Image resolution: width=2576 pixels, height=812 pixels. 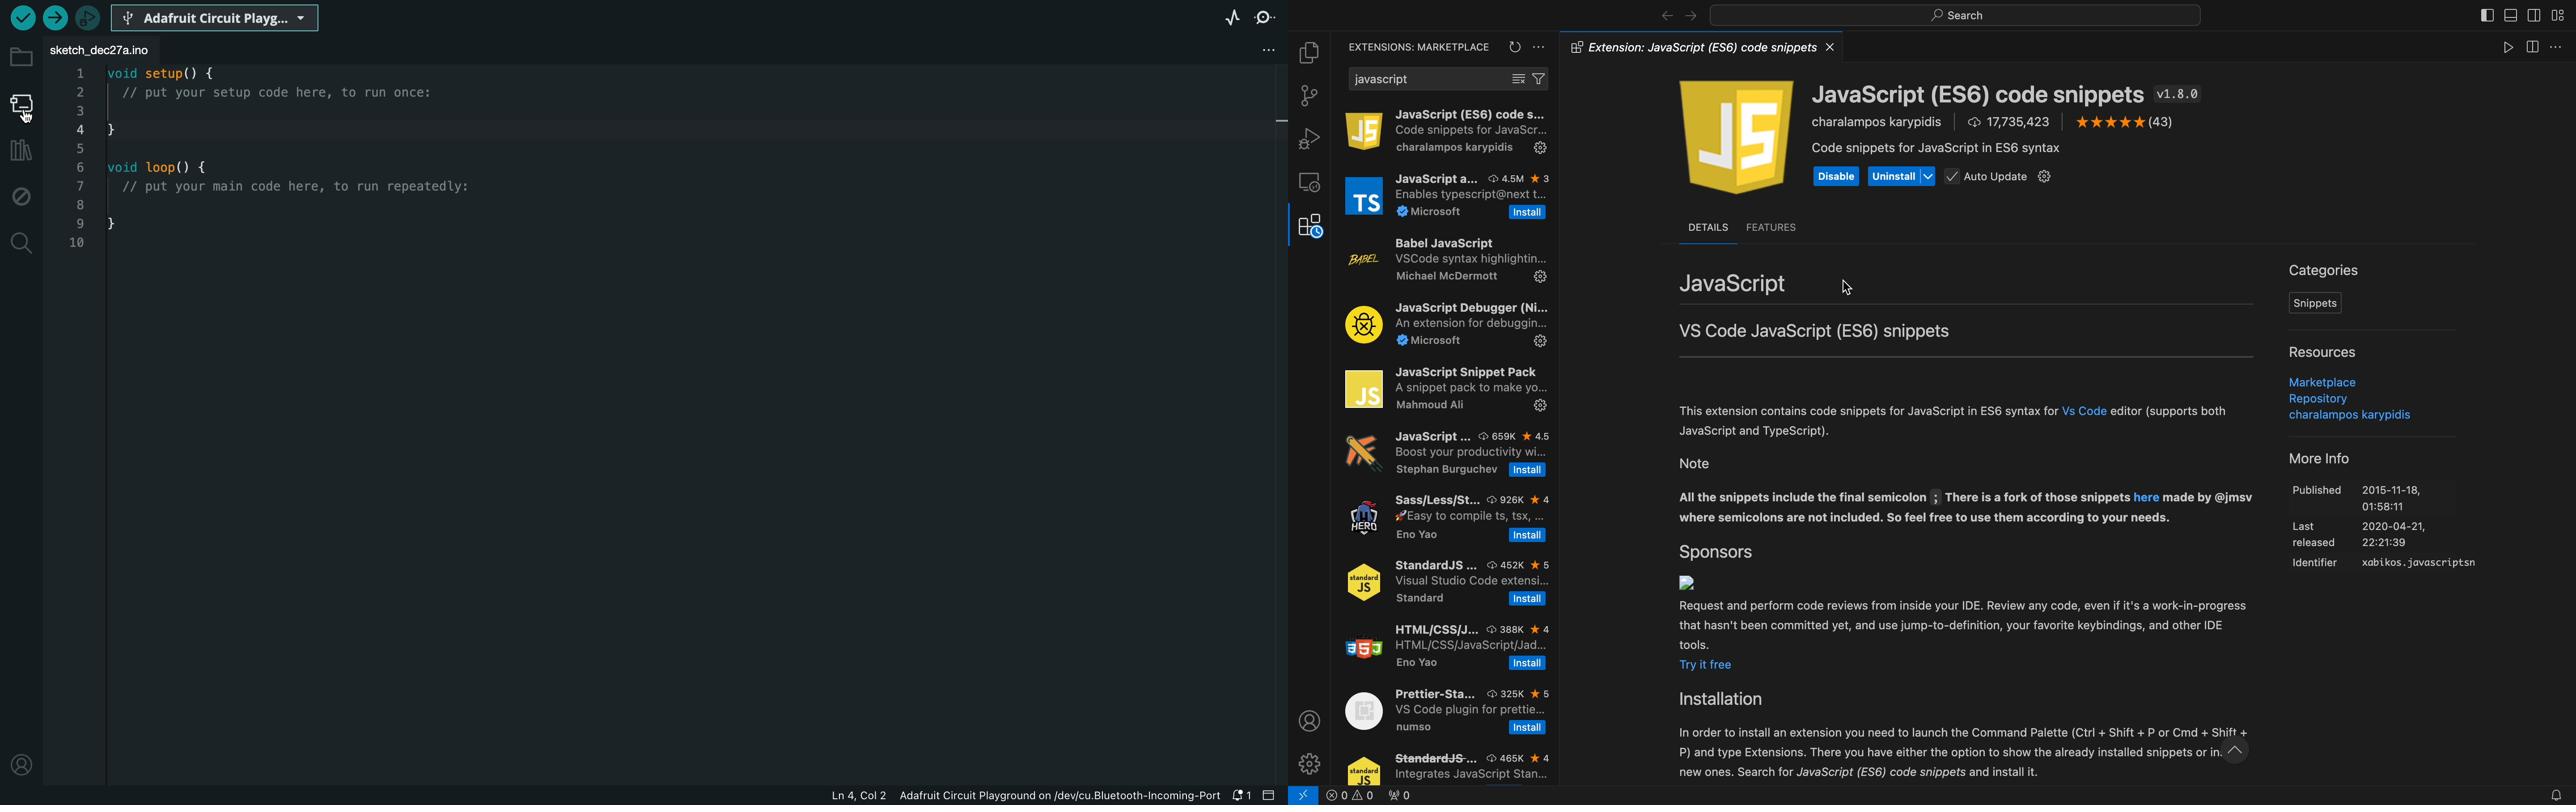 I want to click on JavaScript (ES6) code snippets v1.8., so click(x=2007, y=94).